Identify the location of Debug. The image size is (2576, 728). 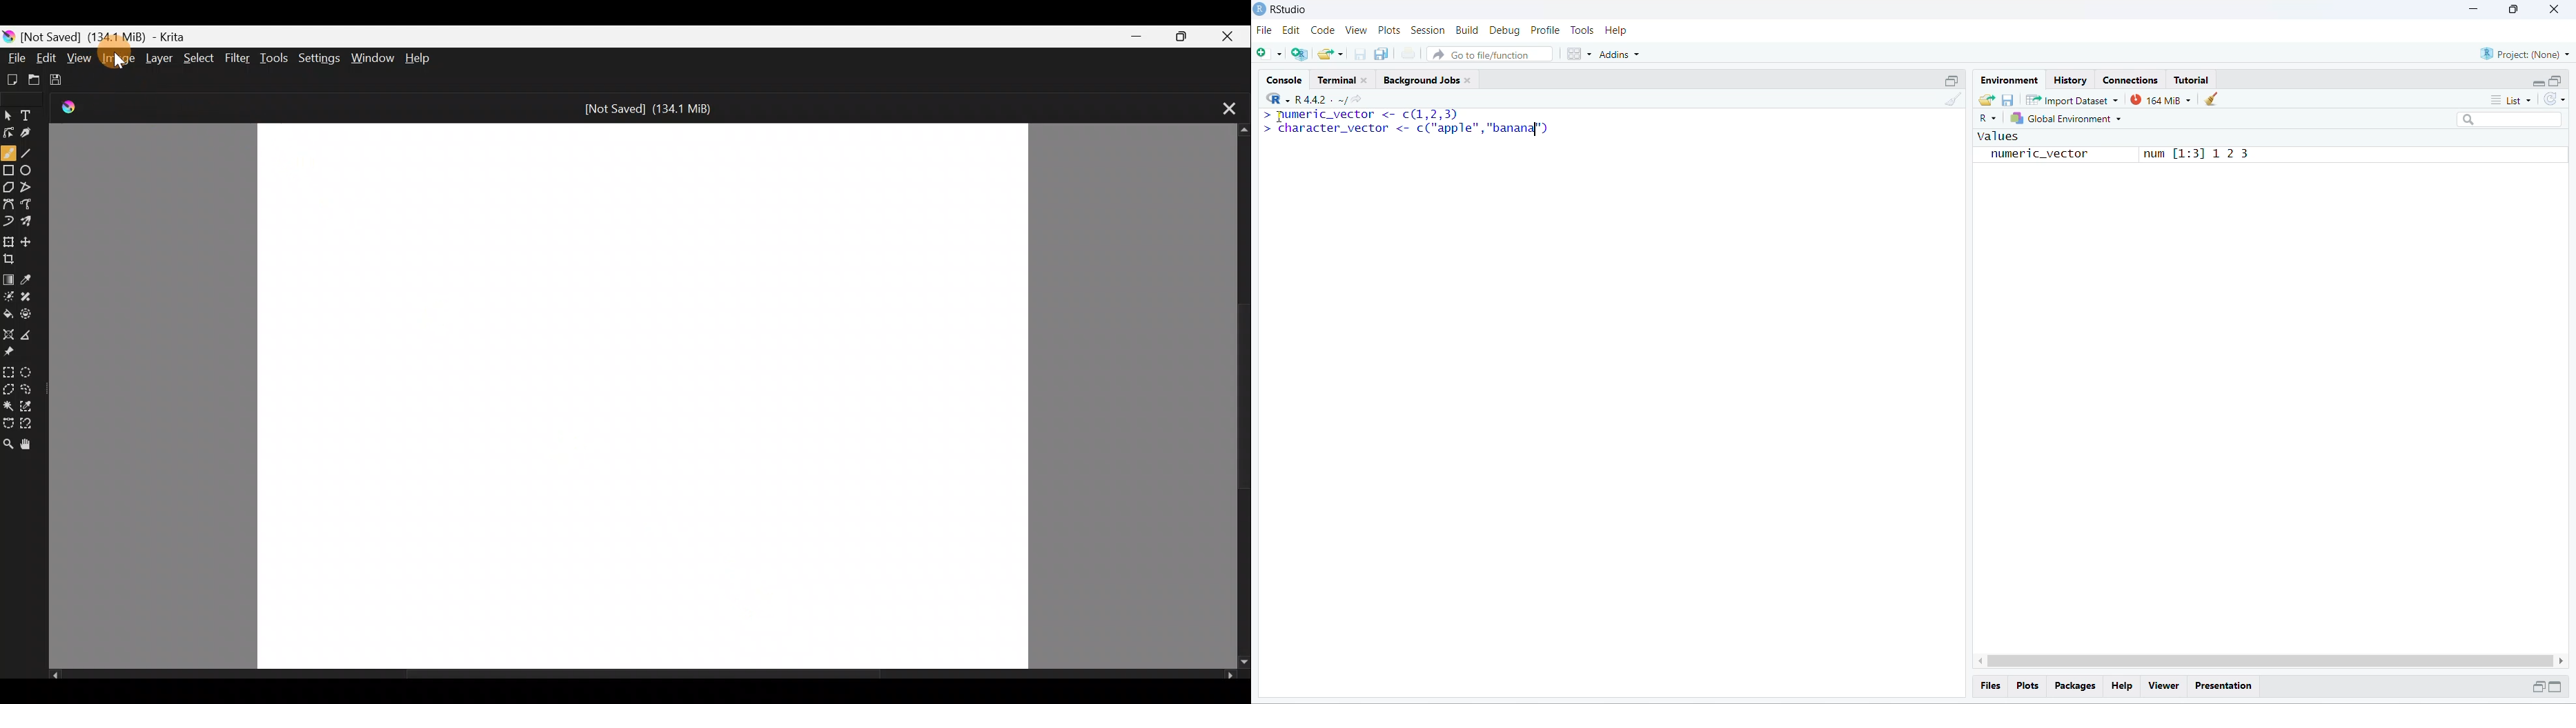
(1505, 31).